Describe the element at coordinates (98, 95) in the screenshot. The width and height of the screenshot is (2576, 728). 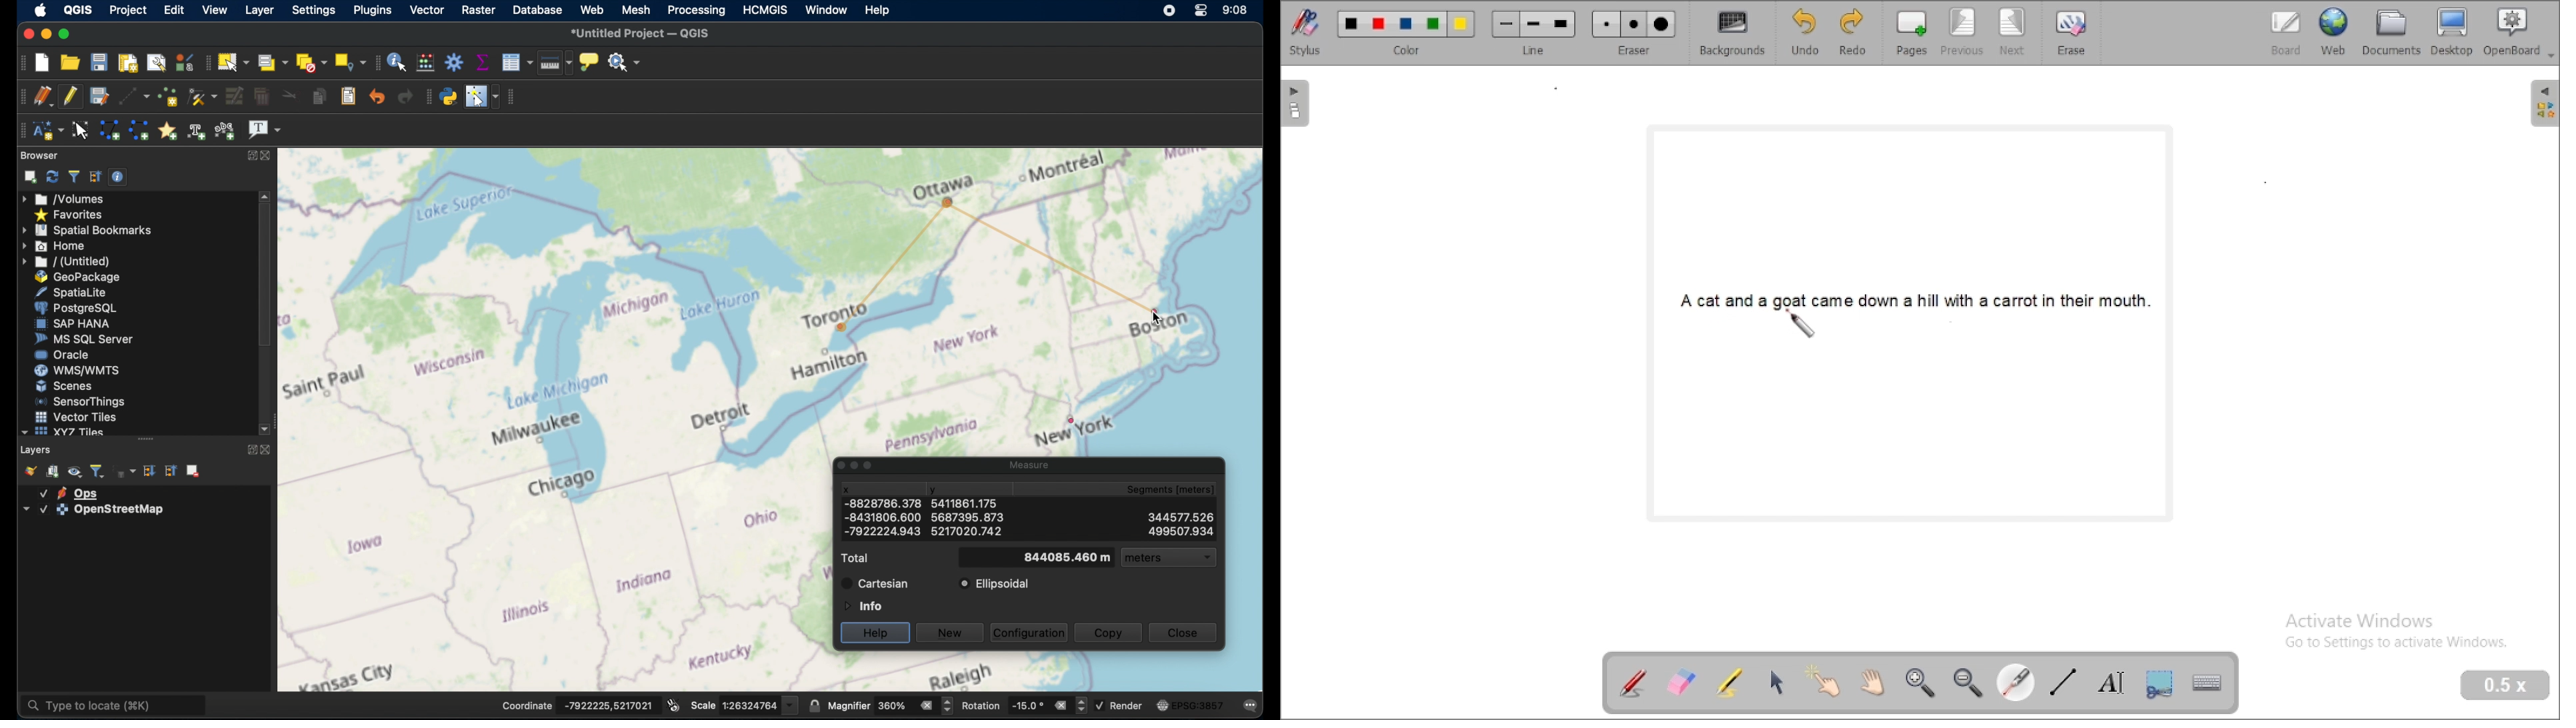
I see `save layer edits` at that location.